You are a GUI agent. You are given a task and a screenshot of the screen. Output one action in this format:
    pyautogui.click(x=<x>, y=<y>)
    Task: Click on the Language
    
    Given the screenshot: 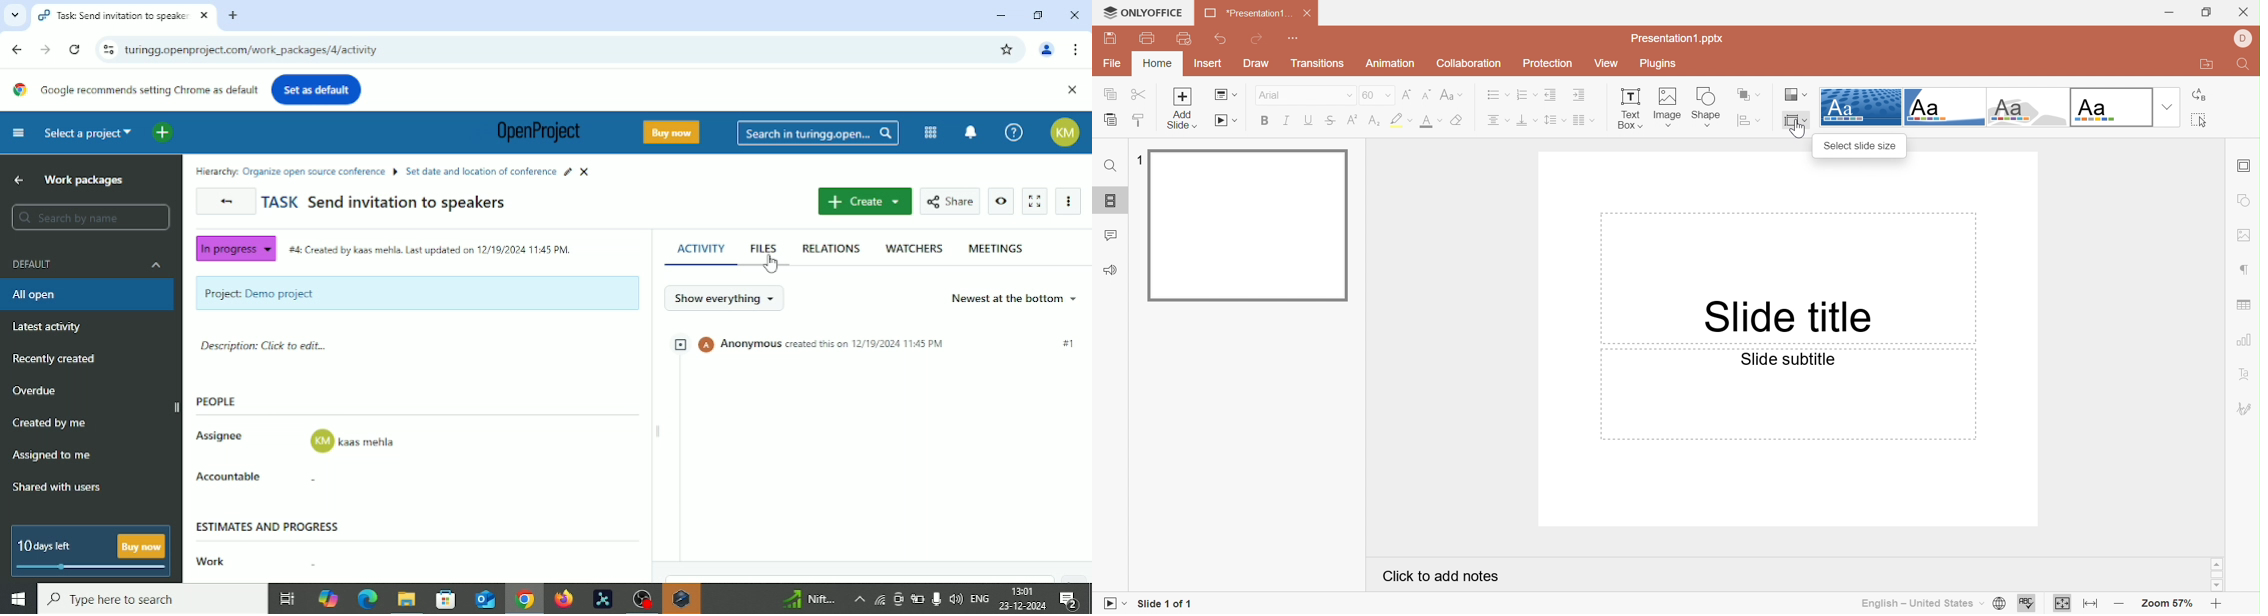 What is the action you would take?
    pyautogui.click(x=981, y=599)
    